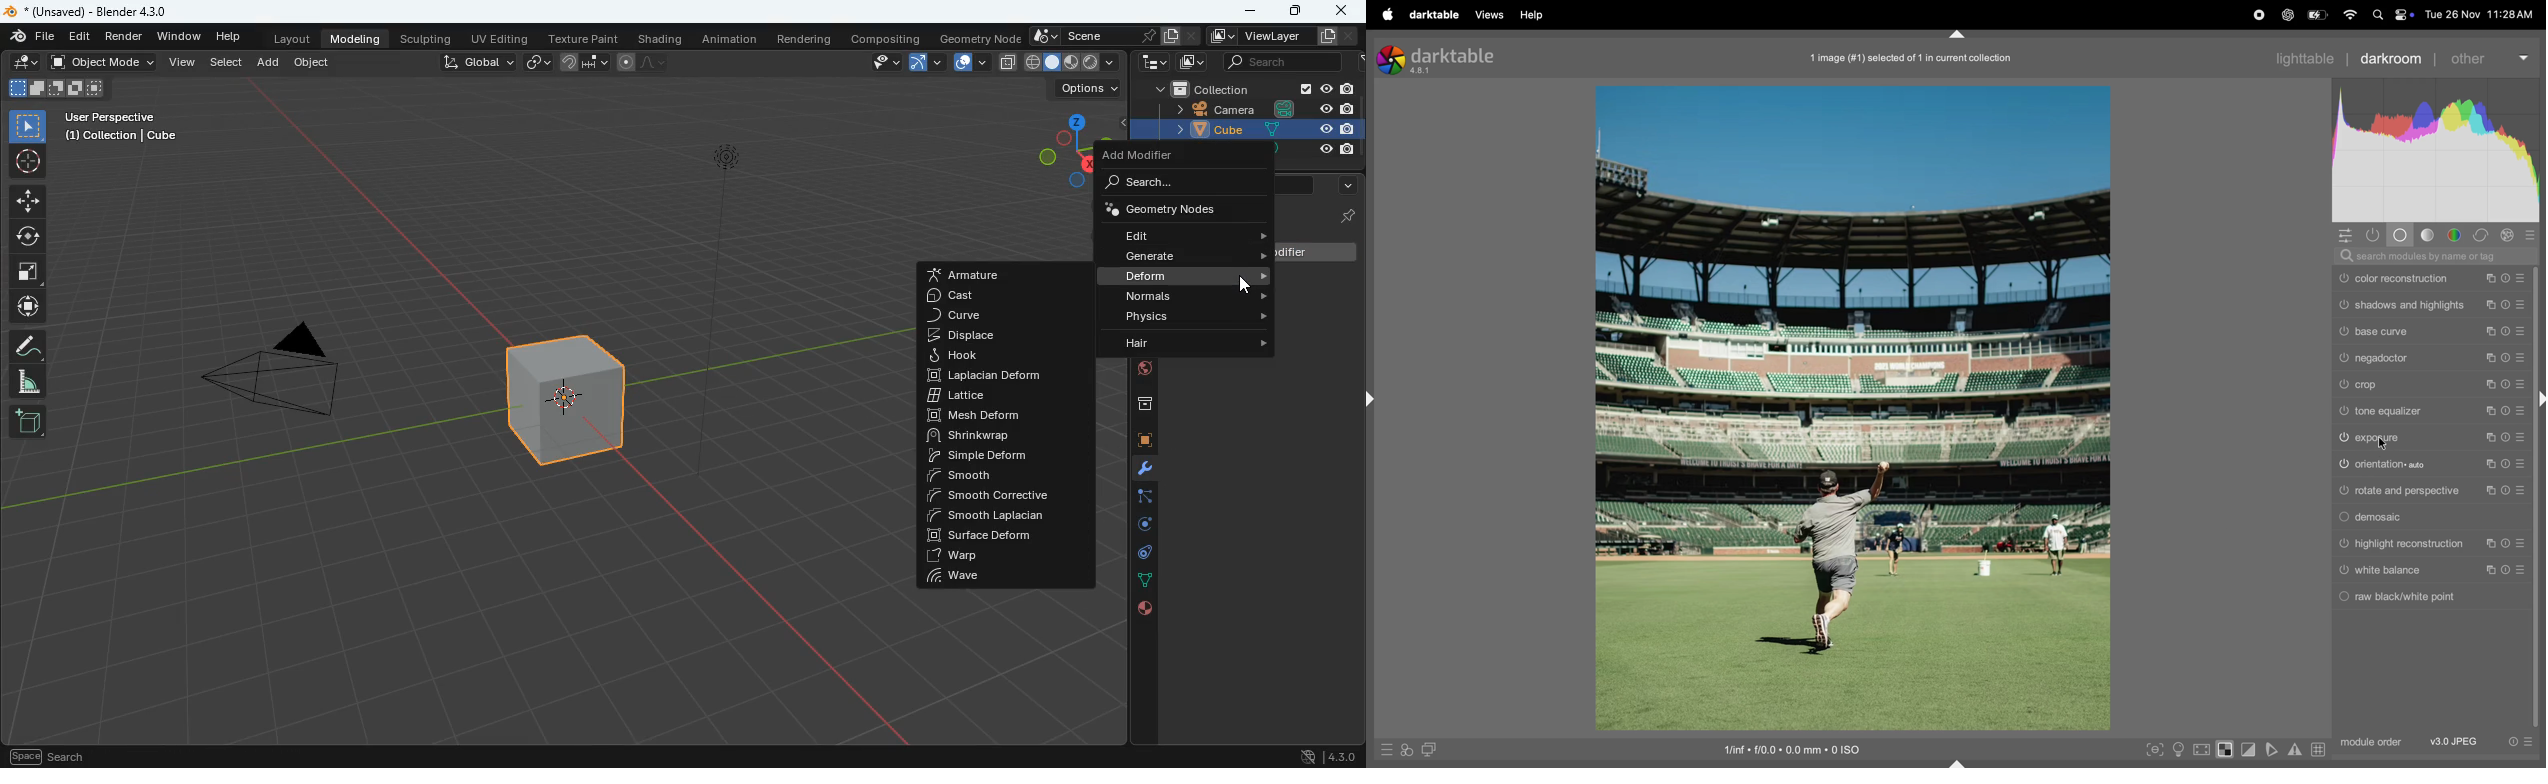 Image resolution: width=2548 pixels, height=784 pixels. Describe the element at coordinates (2521, 490) in the screenshot. I see `Presets ` at that location.